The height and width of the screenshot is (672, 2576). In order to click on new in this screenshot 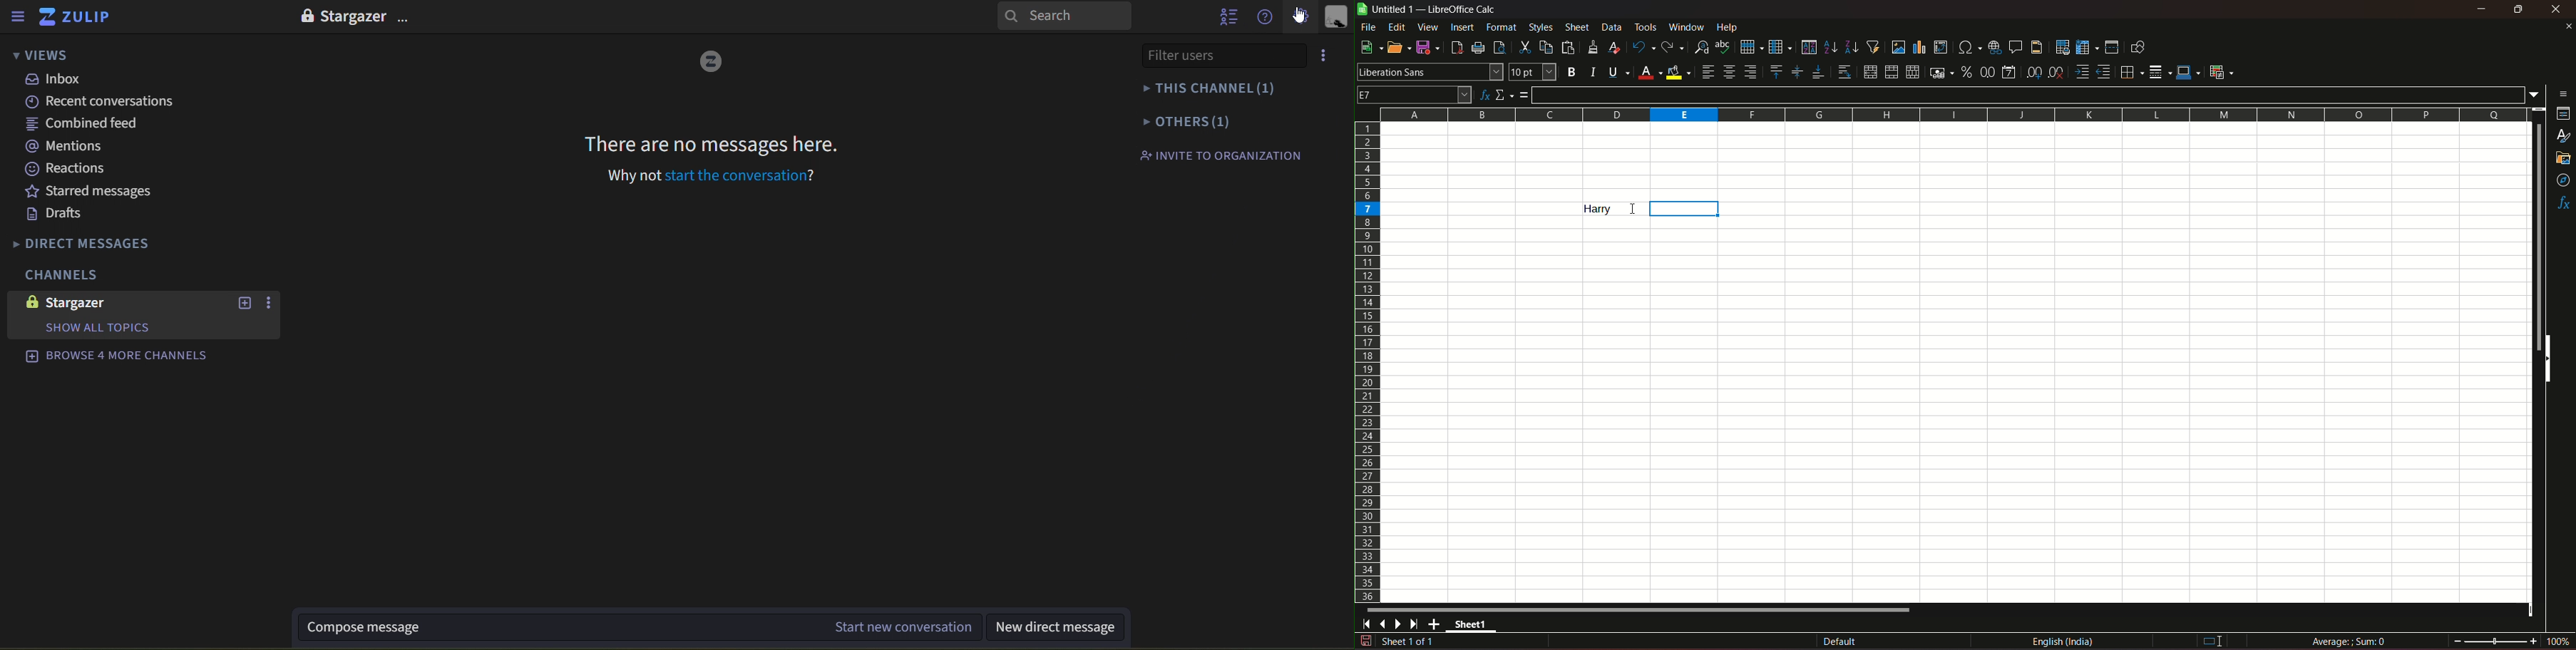, I will do `click(1369, 47)`.